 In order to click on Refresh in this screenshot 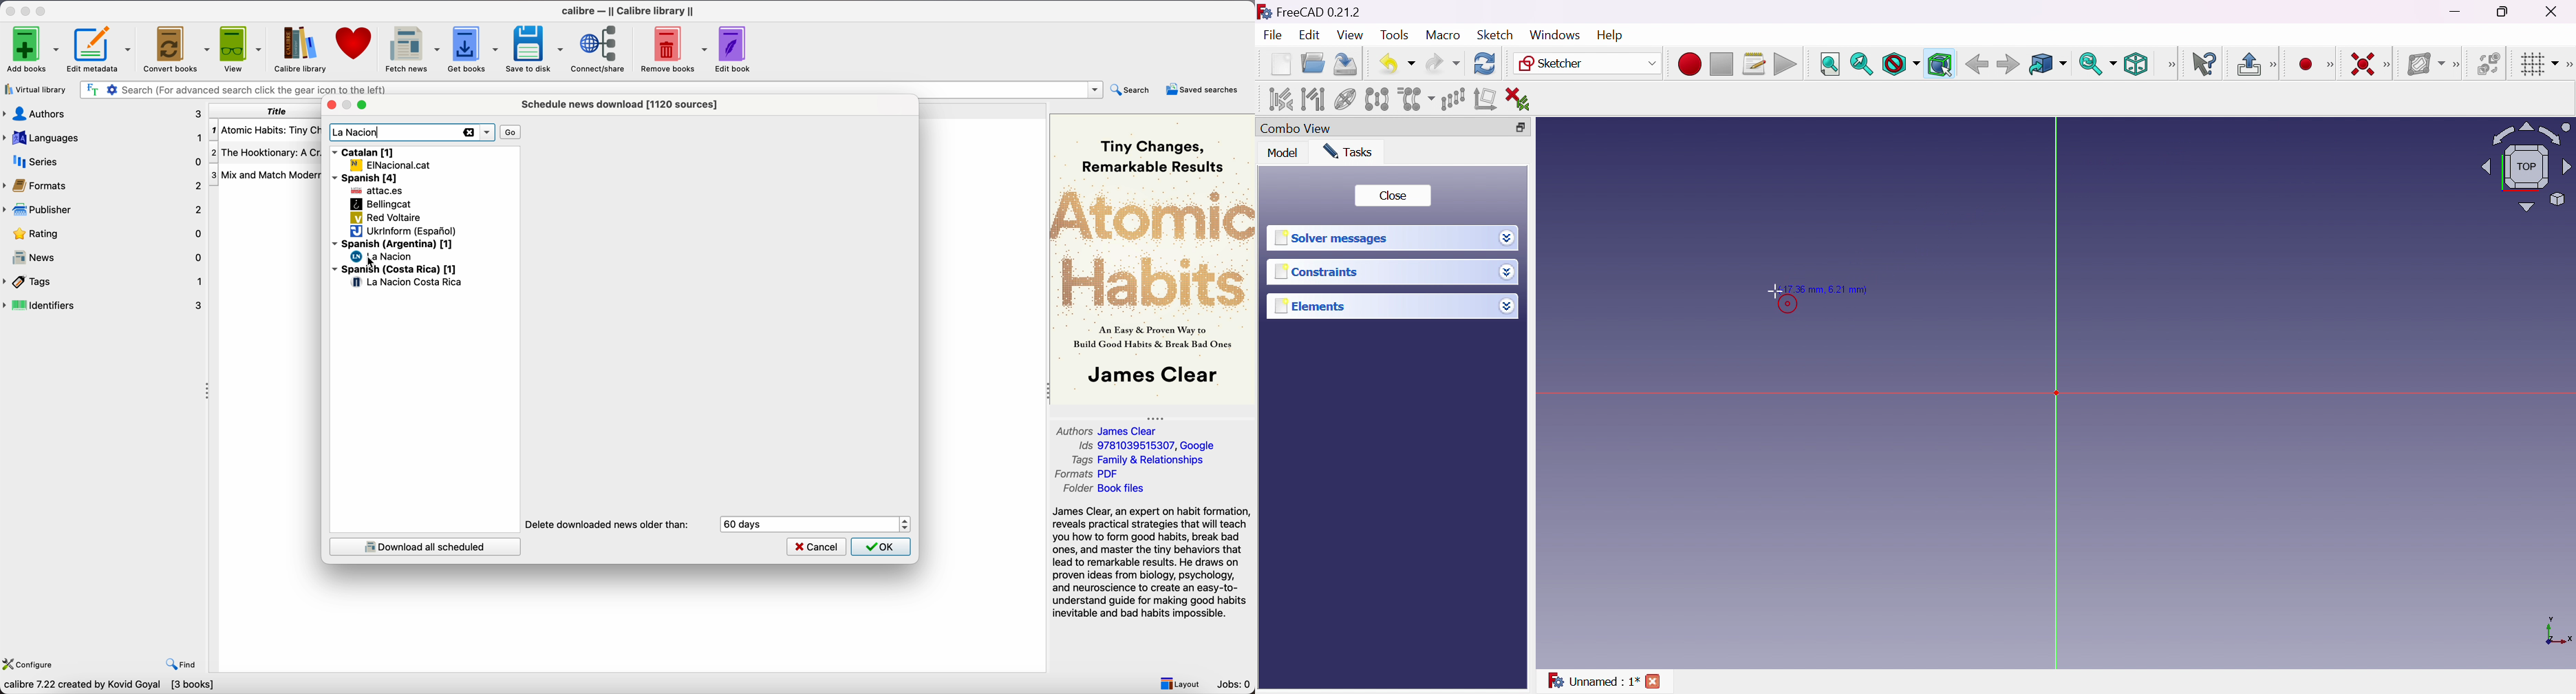, I will do `click(1485, 64)`.